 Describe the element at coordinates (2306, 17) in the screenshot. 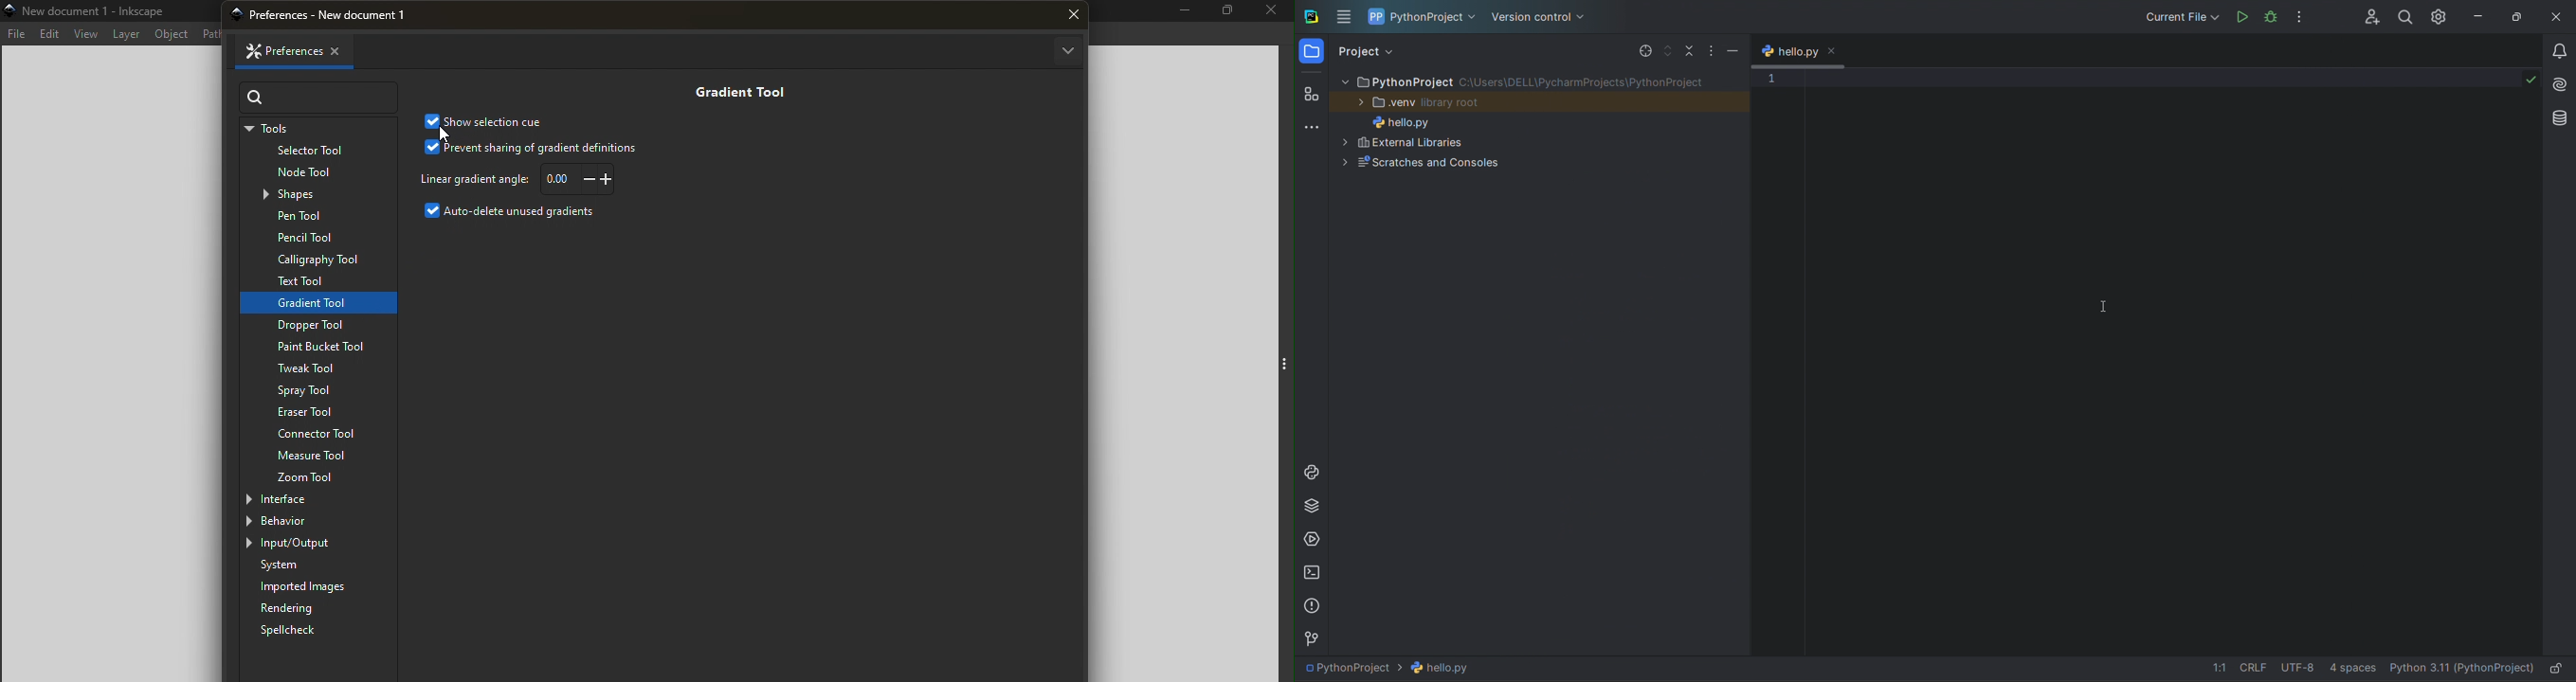

I see `options` at that location.